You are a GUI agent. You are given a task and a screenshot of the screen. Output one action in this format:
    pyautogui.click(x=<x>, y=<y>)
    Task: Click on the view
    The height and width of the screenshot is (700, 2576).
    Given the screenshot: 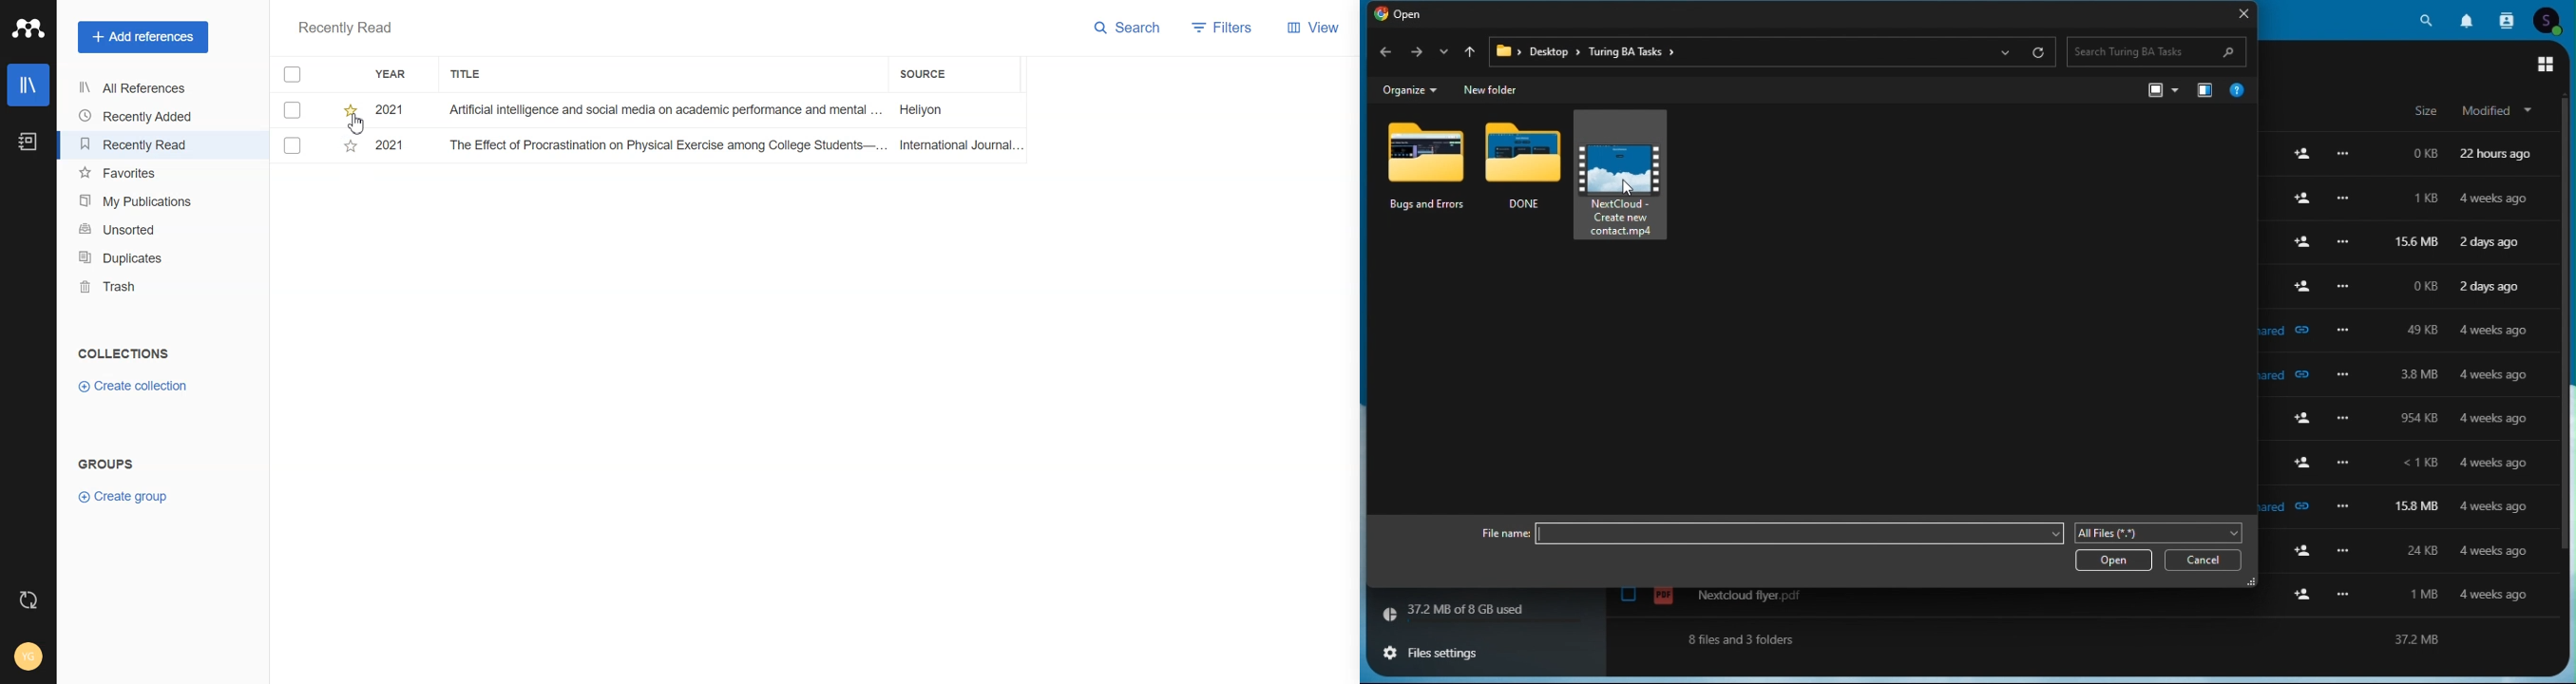 What is the action you would take?
    pyautogui.click(x=2165, y=90)
    